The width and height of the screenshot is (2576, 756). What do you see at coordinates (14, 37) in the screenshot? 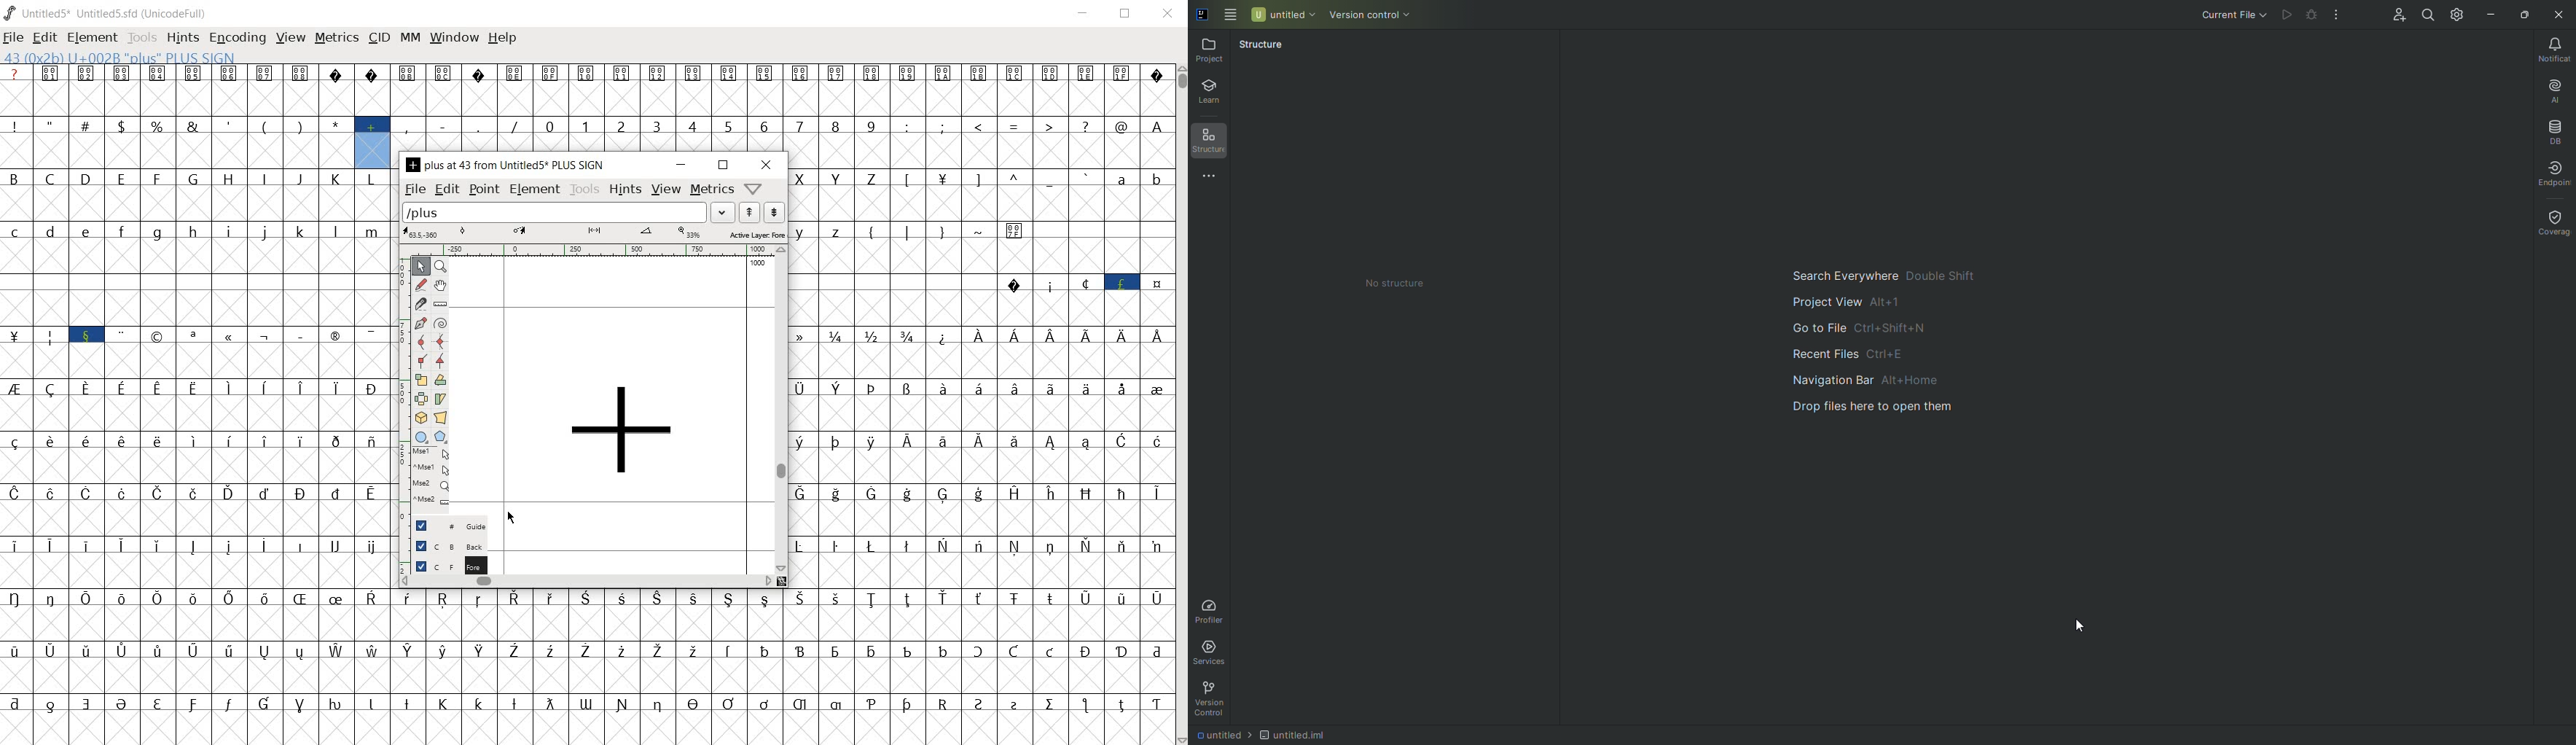
I see `file` at bounding box center [14, 37].